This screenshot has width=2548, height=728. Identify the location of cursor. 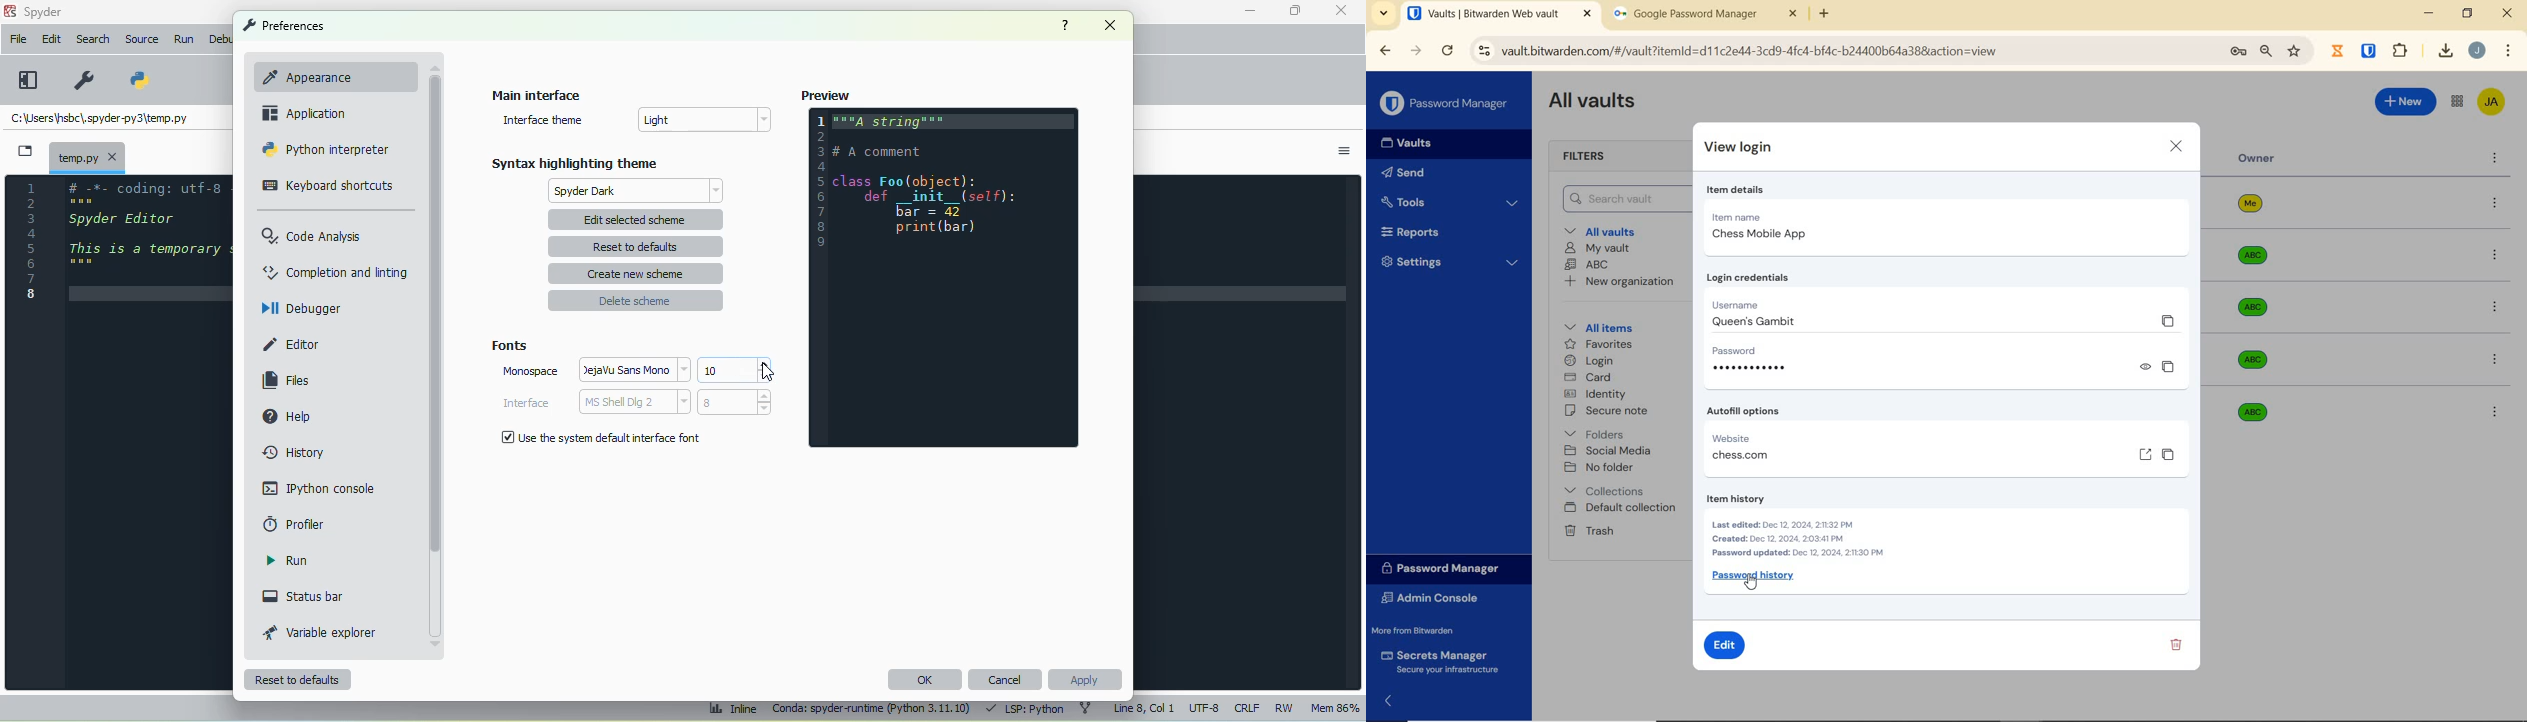
(767, 372).